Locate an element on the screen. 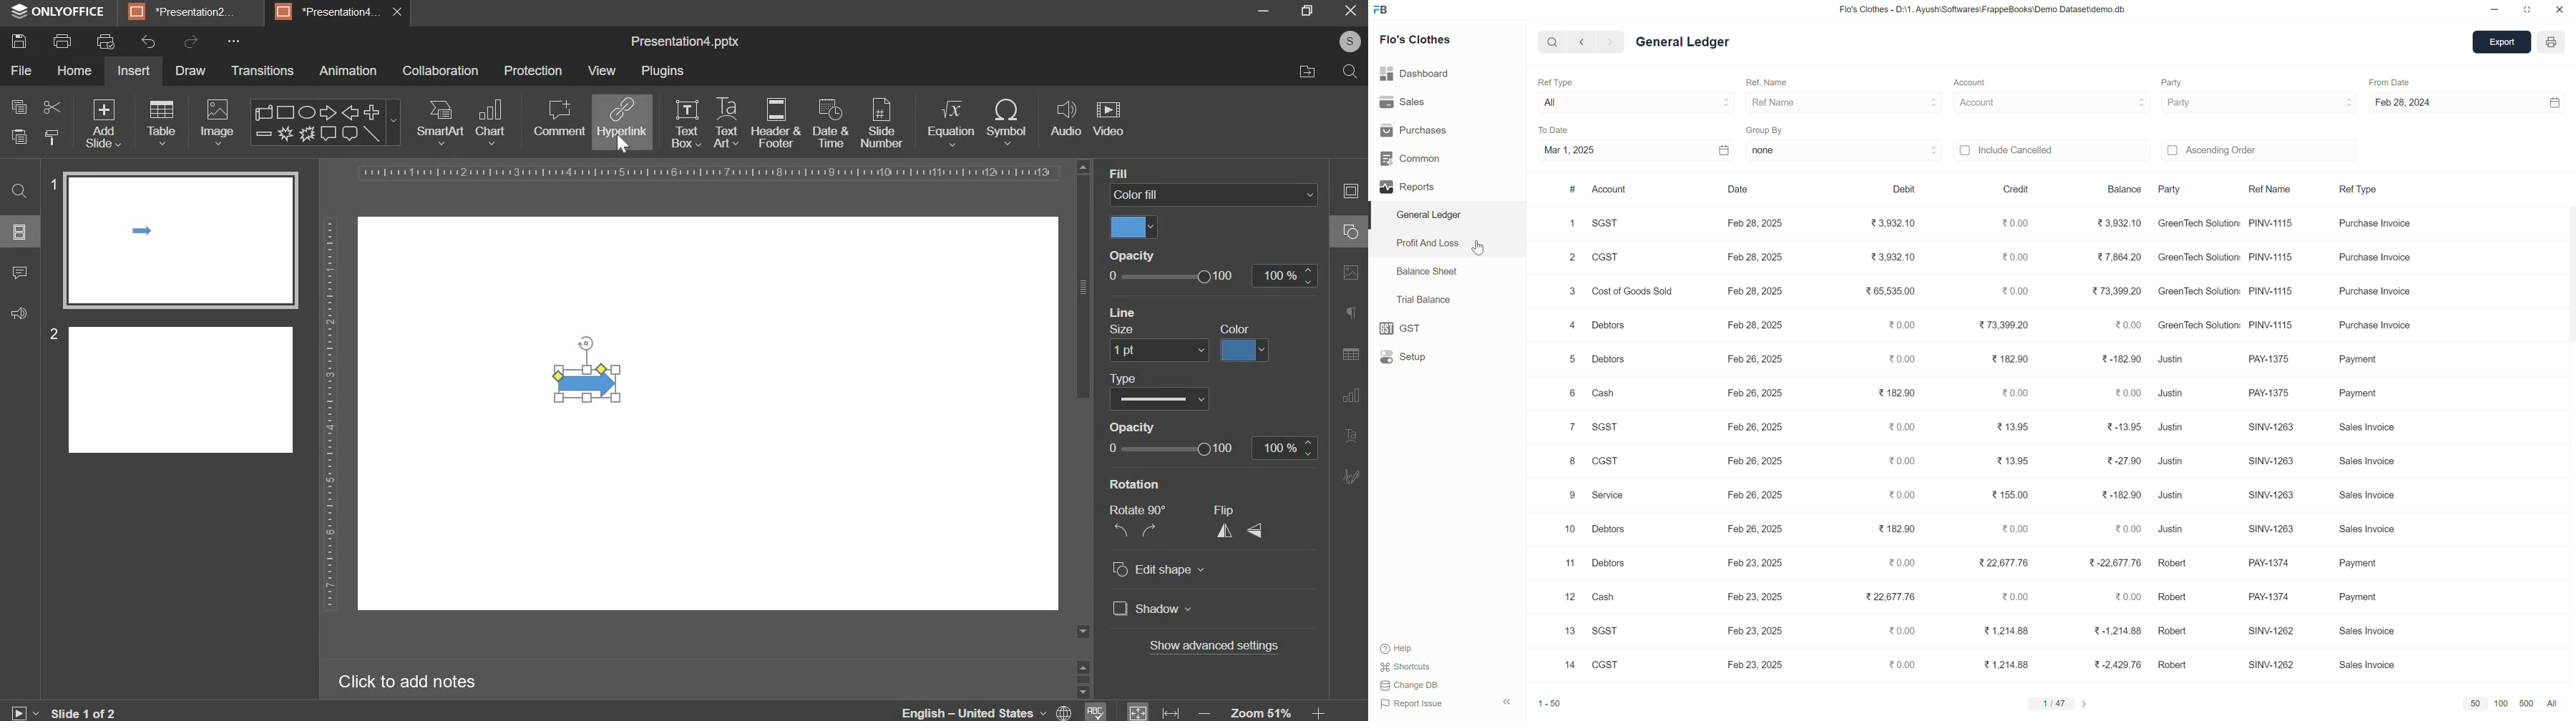  Flo's Clothes is located at coordinates (1417, 42).